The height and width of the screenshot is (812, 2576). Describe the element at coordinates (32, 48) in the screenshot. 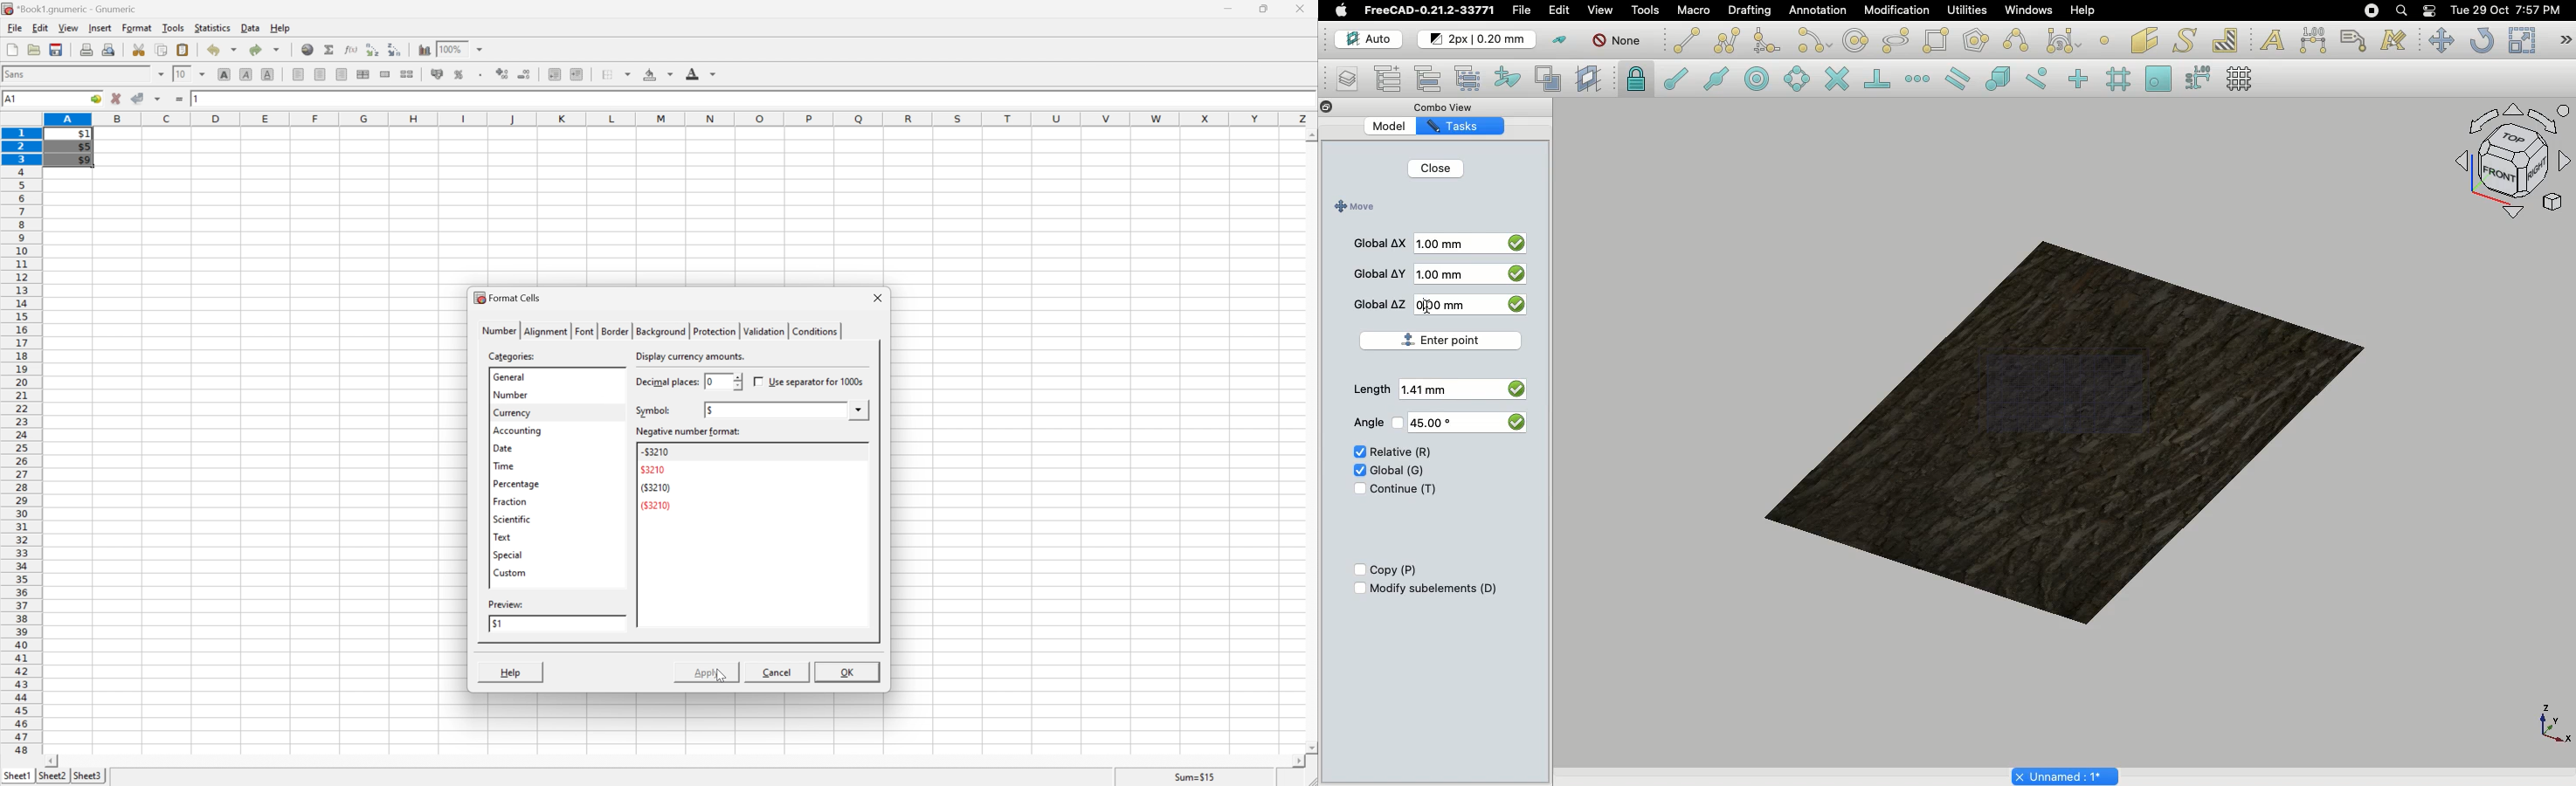

I see `open a file` at that location.